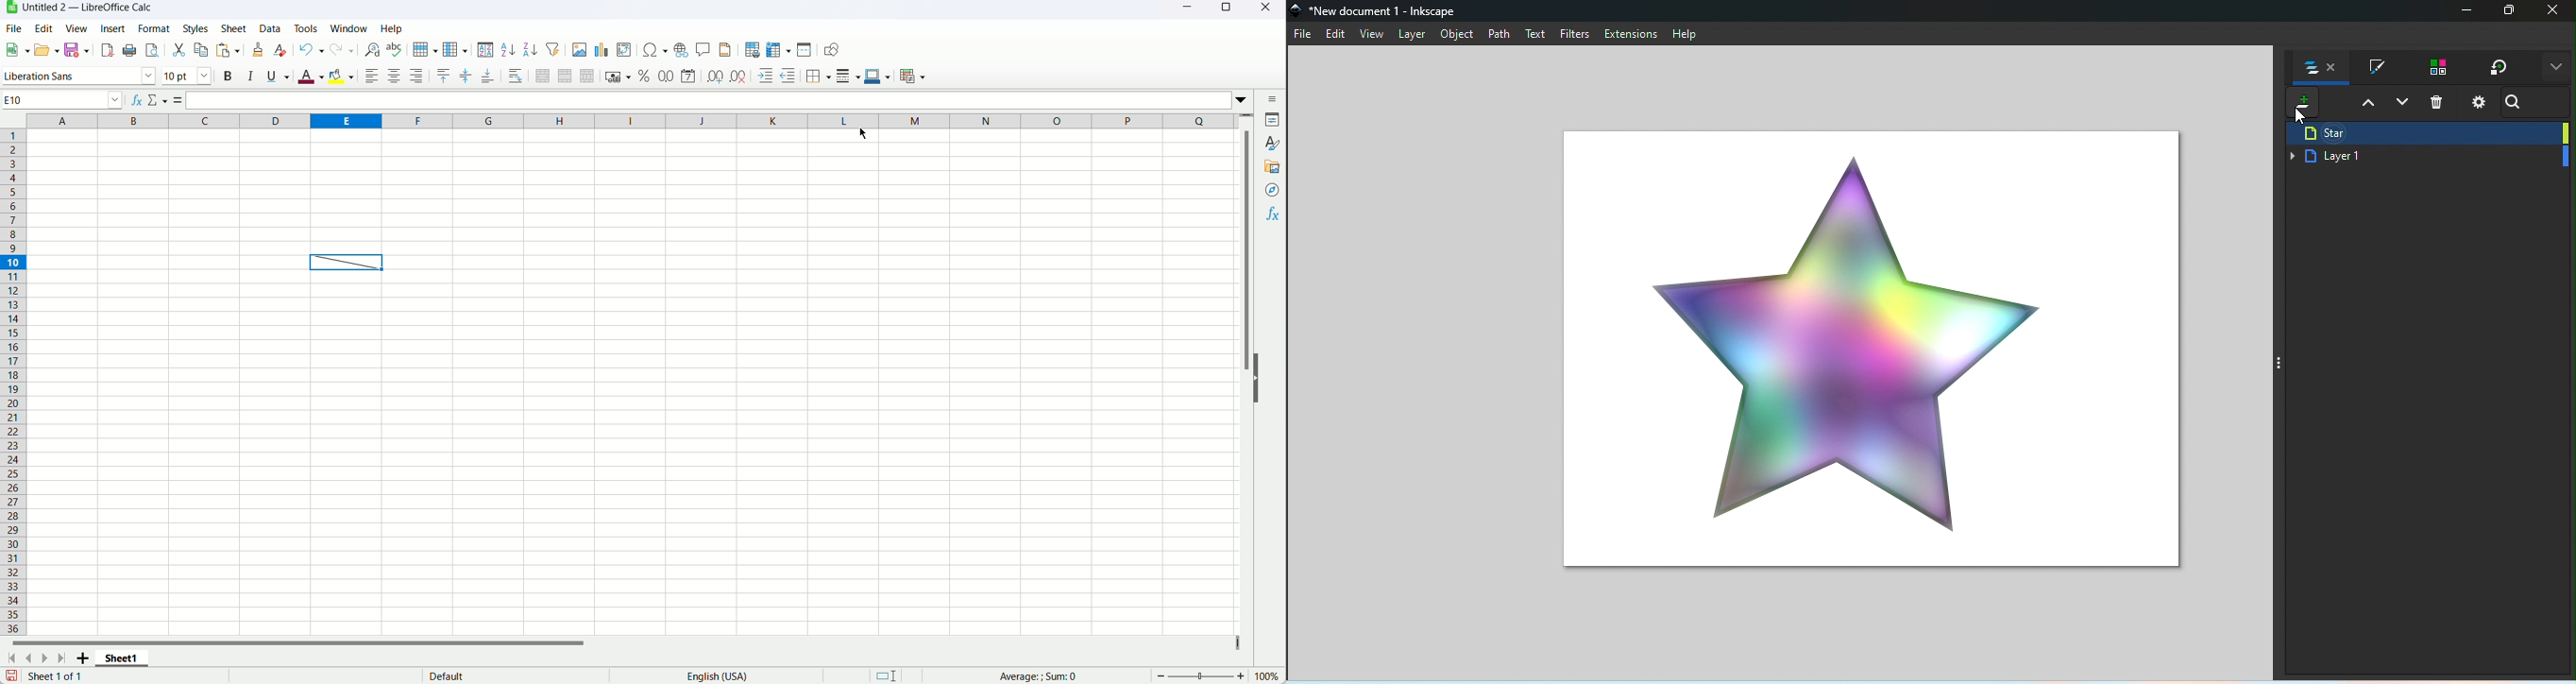 This screenshot has height=700, width=2576. Describe the element at coordinates (2323, 70) in the screenshot. I see `Objects ad layers` at that location.